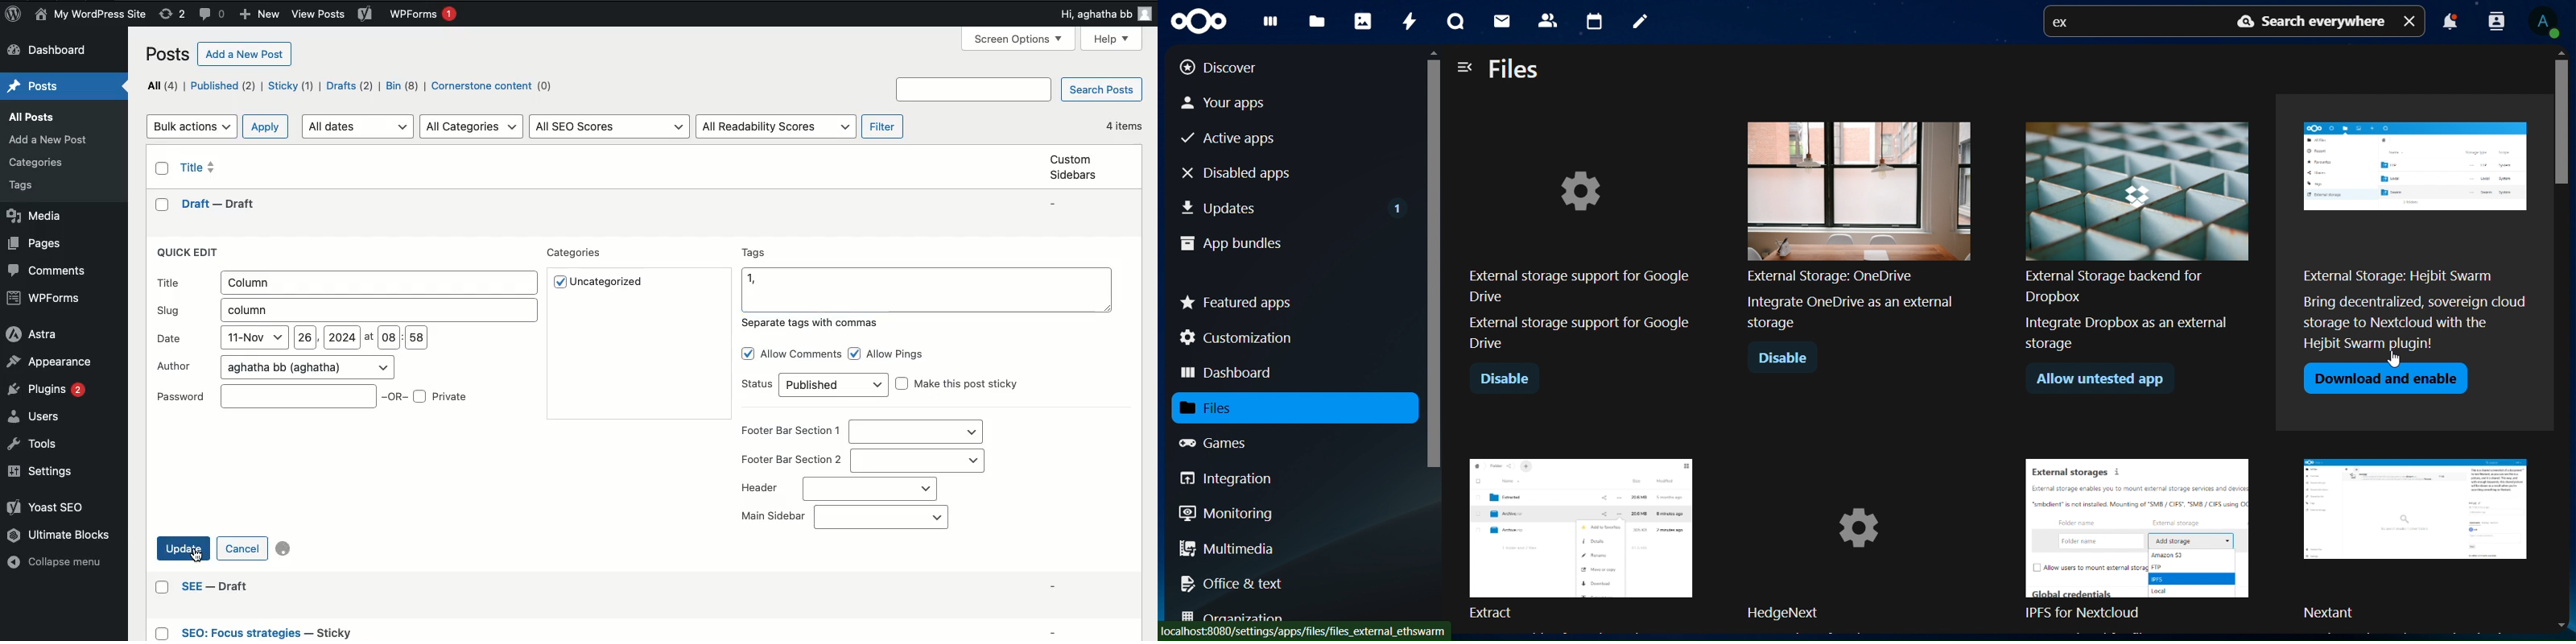 The height and width of the screenshot is (644, 2576). I want to click on WPForms, so click(425, 15).